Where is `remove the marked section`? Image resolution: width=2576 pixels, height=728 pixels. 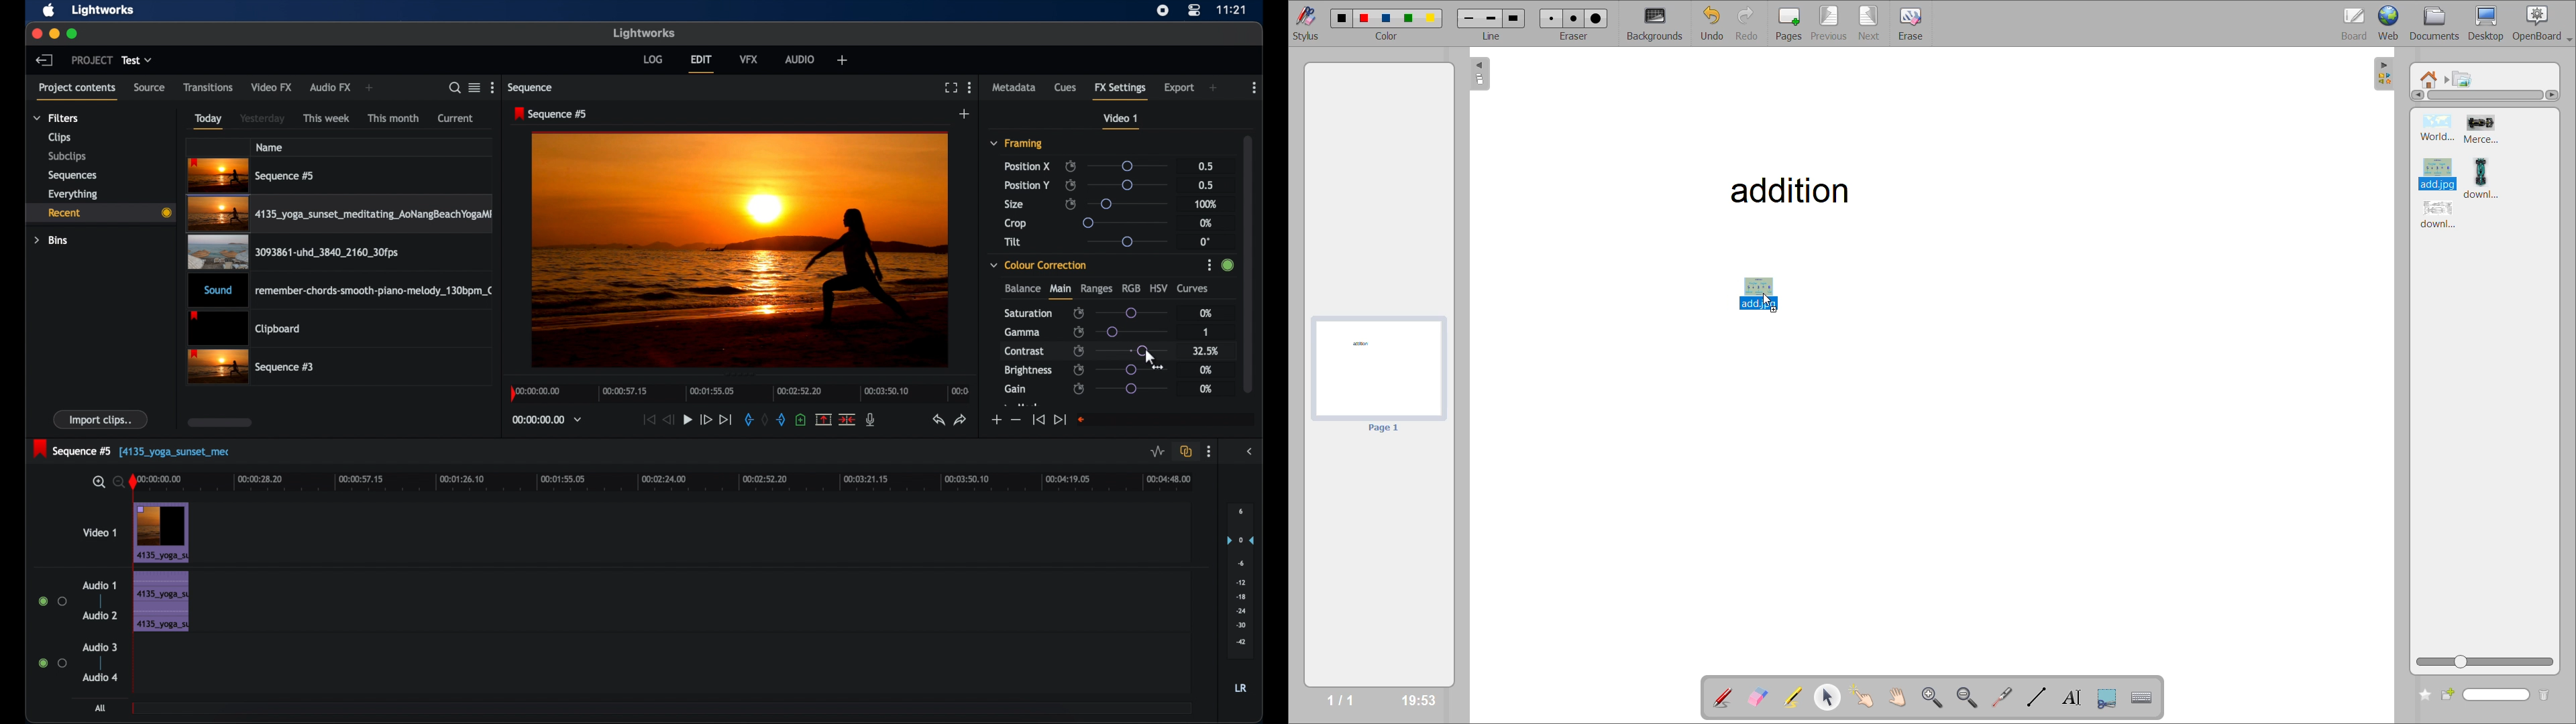
remove the marked section is located at coordinates (822, 420).